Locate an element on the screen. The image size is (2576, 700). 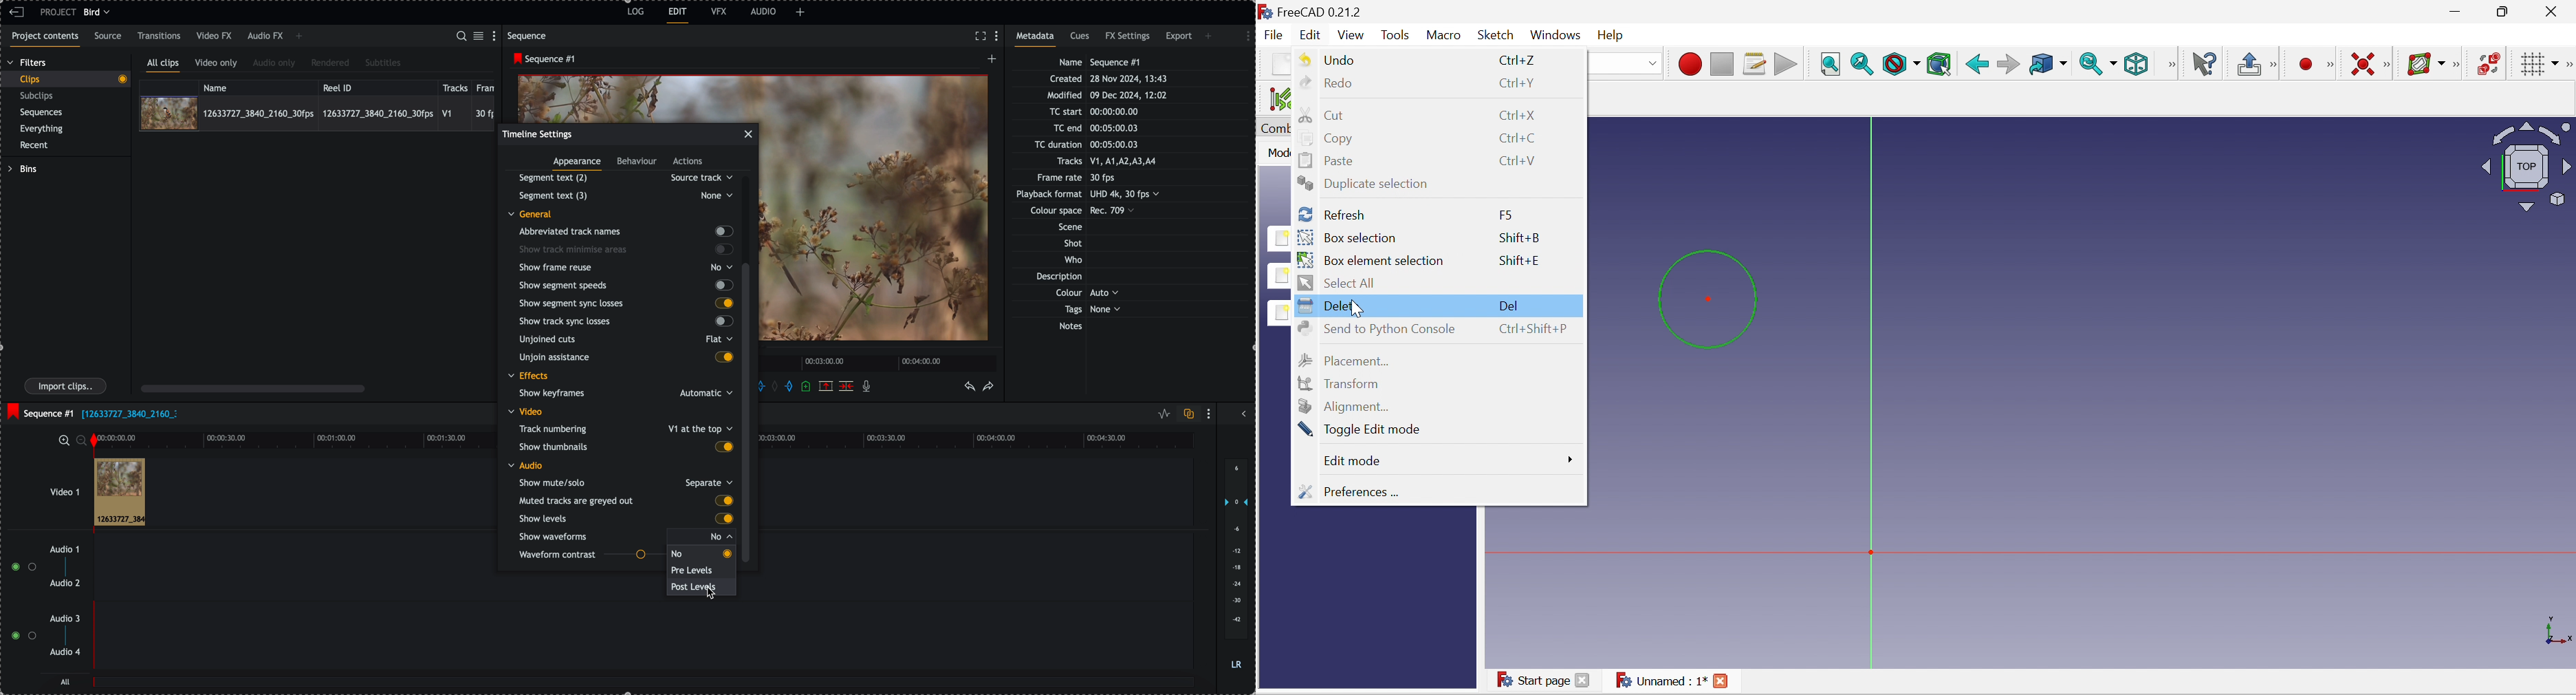
close is located at coordinates (752, 132).